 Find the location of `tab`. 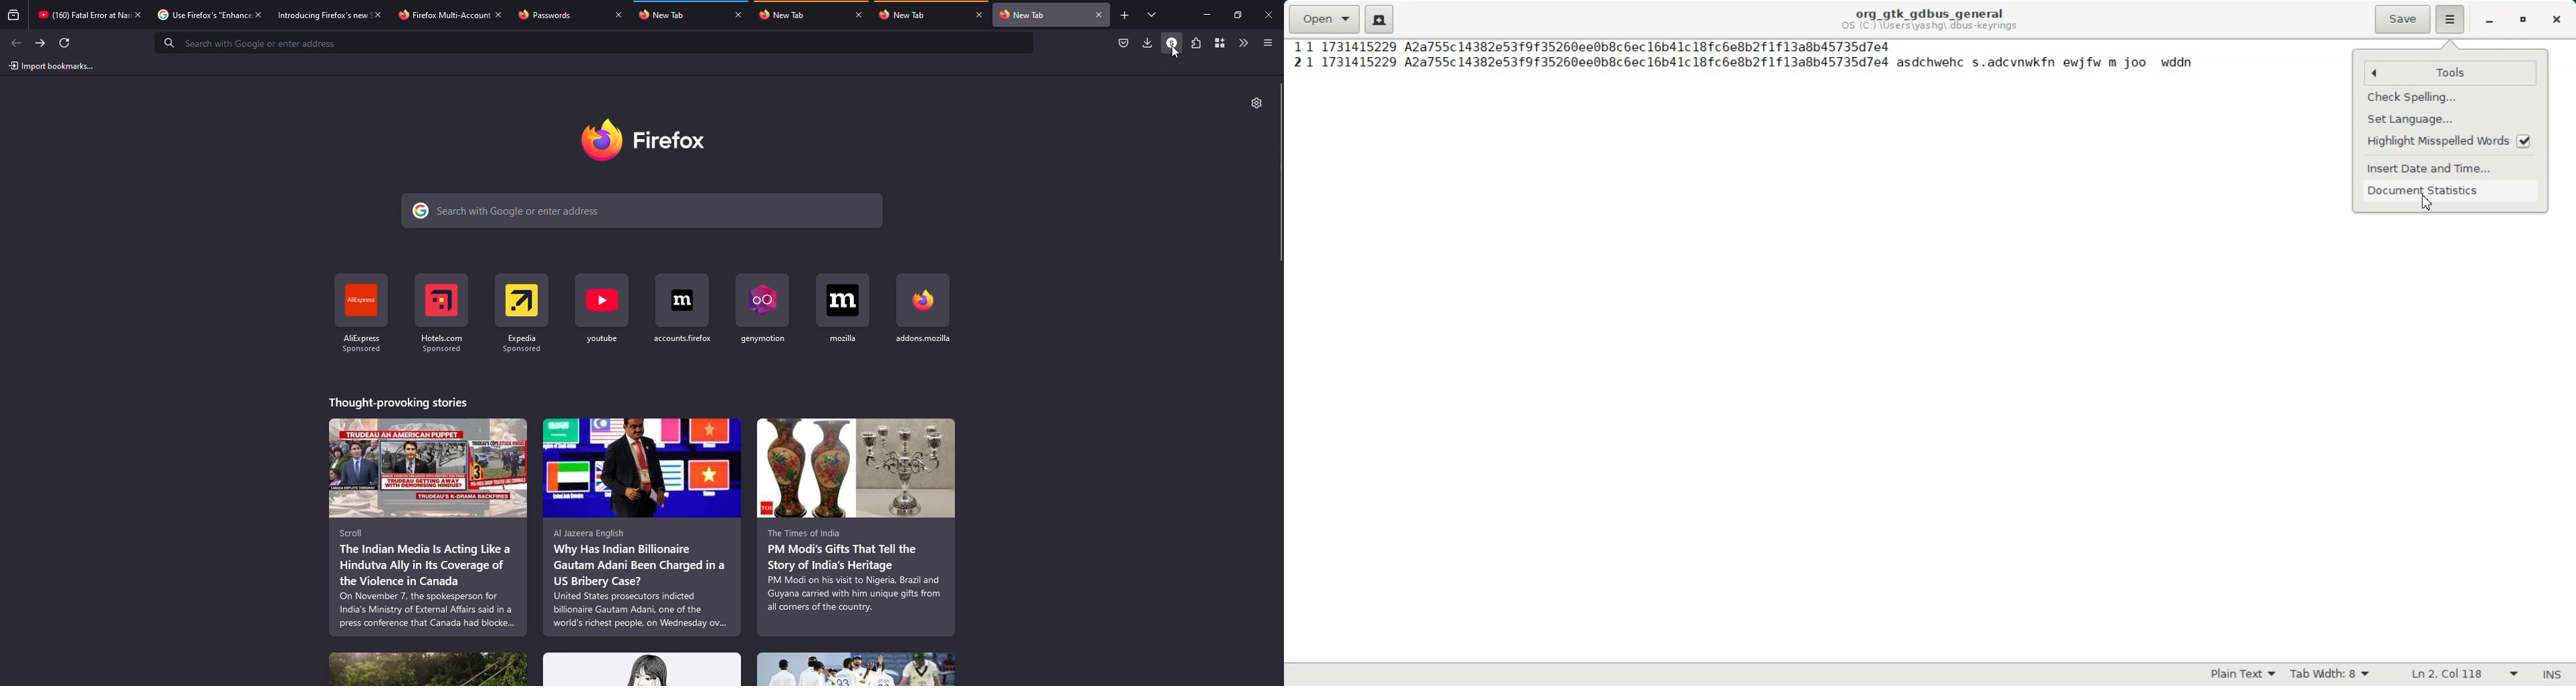

tab is located at coordinates (784, 14).